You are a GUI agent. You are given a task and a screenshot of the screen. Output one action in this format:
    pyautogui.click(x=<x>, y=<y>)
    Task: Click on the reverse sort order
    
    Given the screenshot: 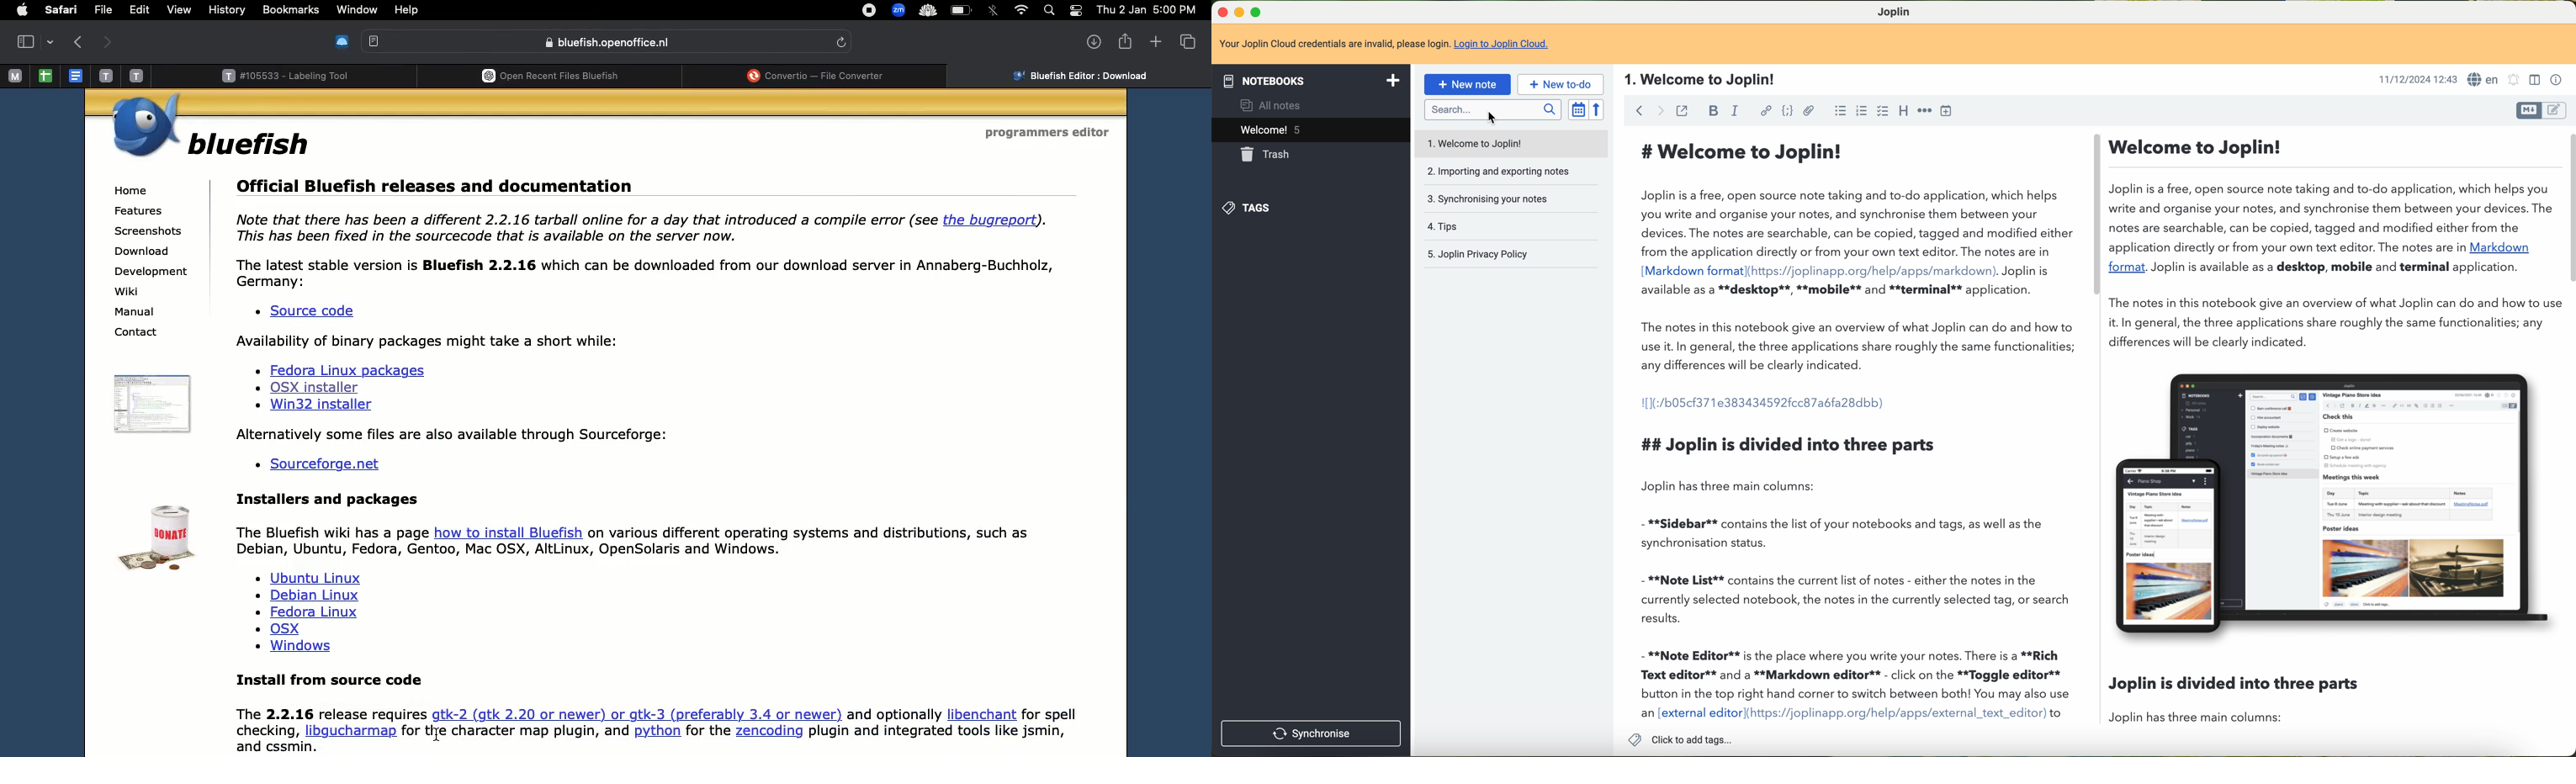 What is the action you would take?
    pyautogui.click(x=1596, y=109)
    